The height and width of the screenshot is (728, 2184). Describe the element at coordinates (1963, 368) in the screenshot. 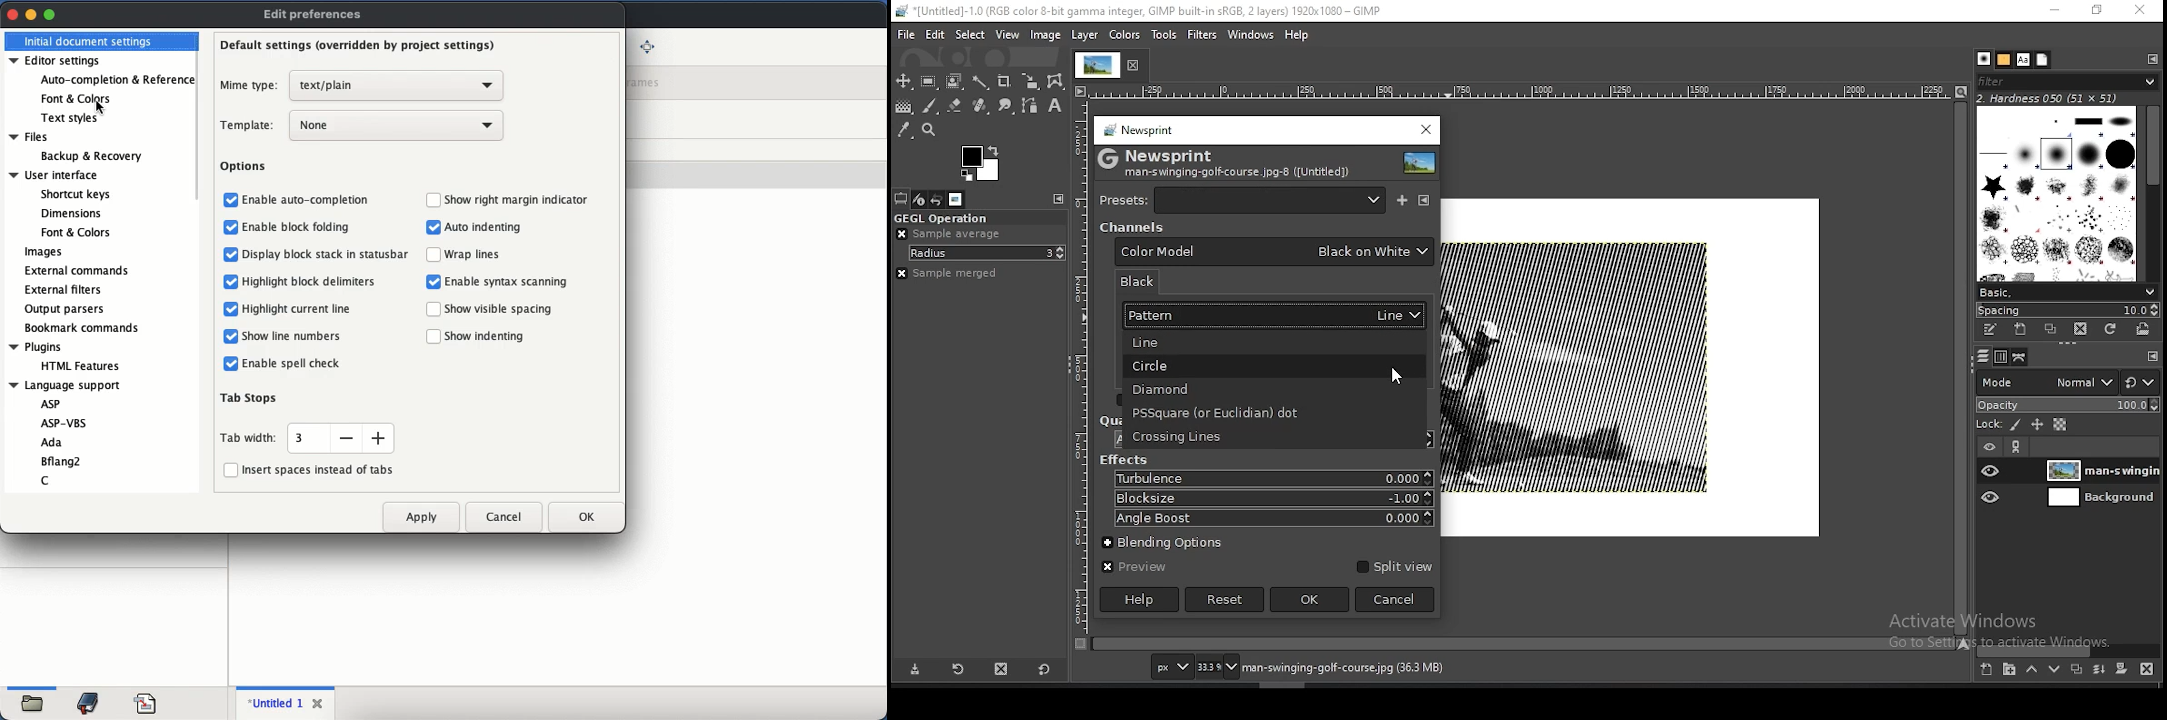

I see `scroll bar` at that location.